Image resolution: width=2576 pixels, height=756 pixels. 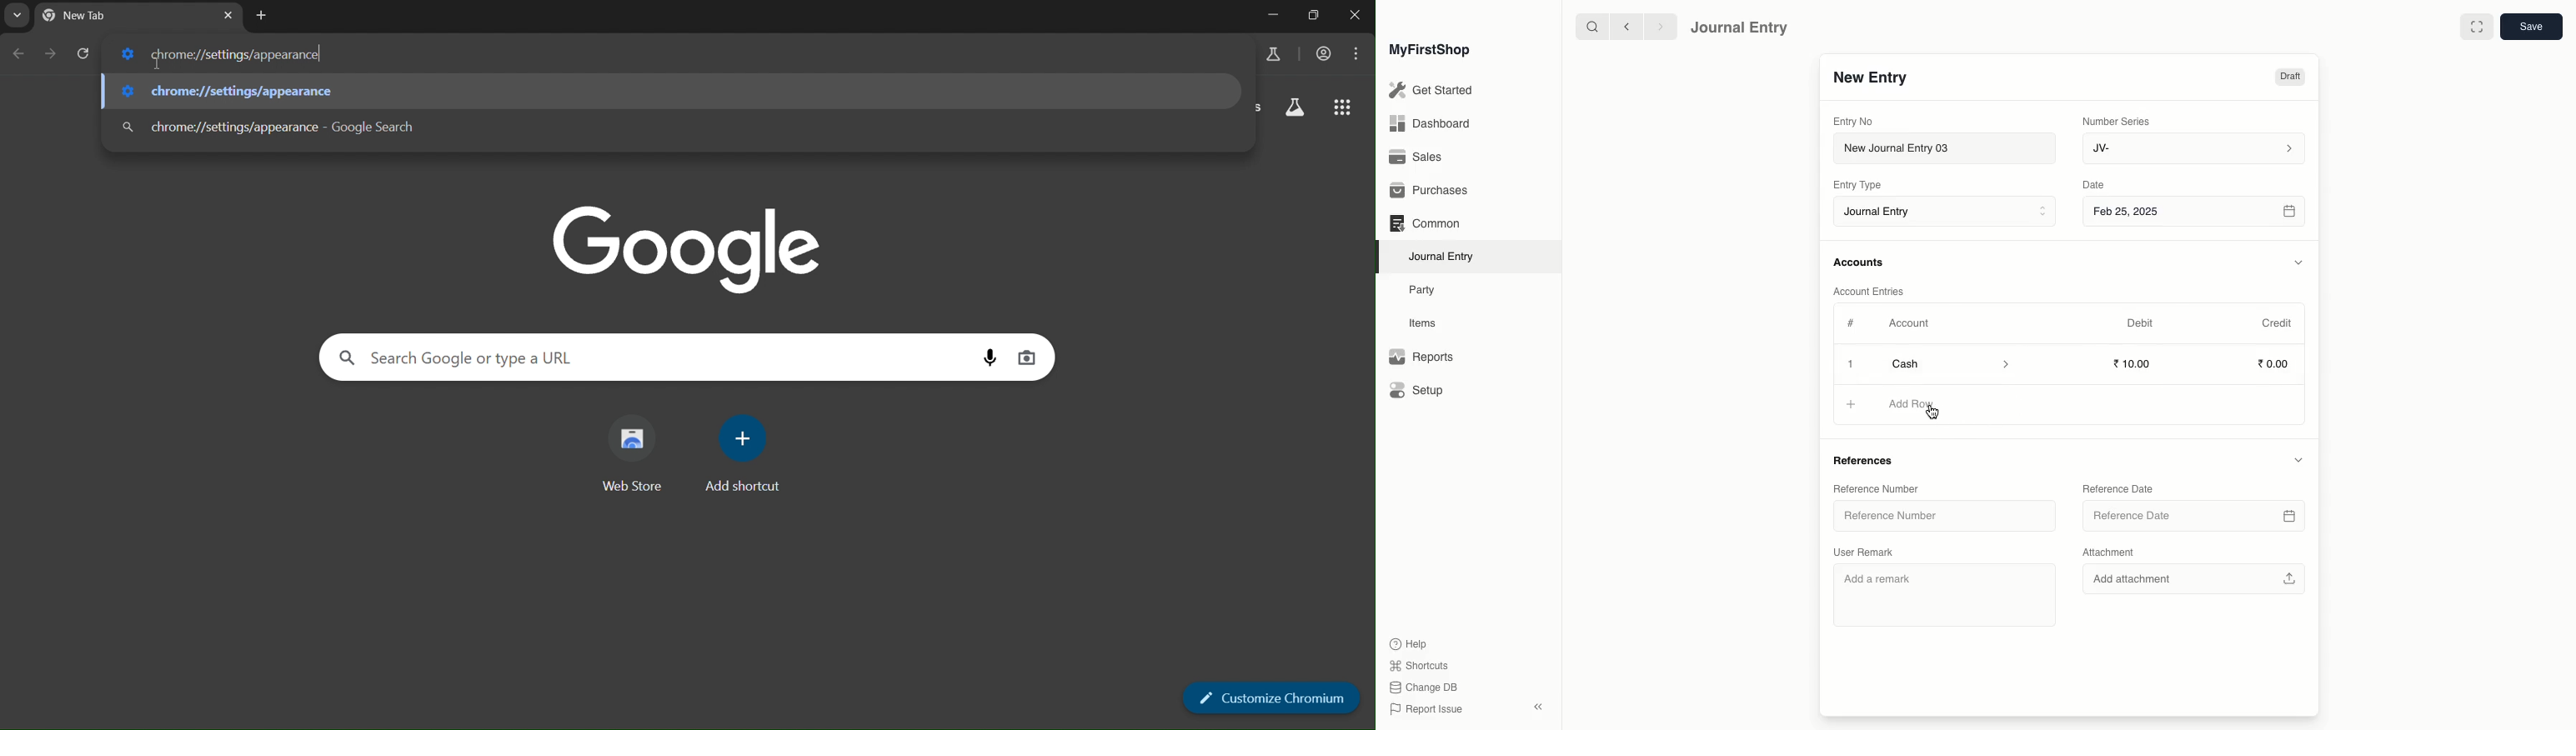 What do you see at coordinates (747, 454) in the screenshot?
I see `add shortcut` at bounding box center [747, 454].